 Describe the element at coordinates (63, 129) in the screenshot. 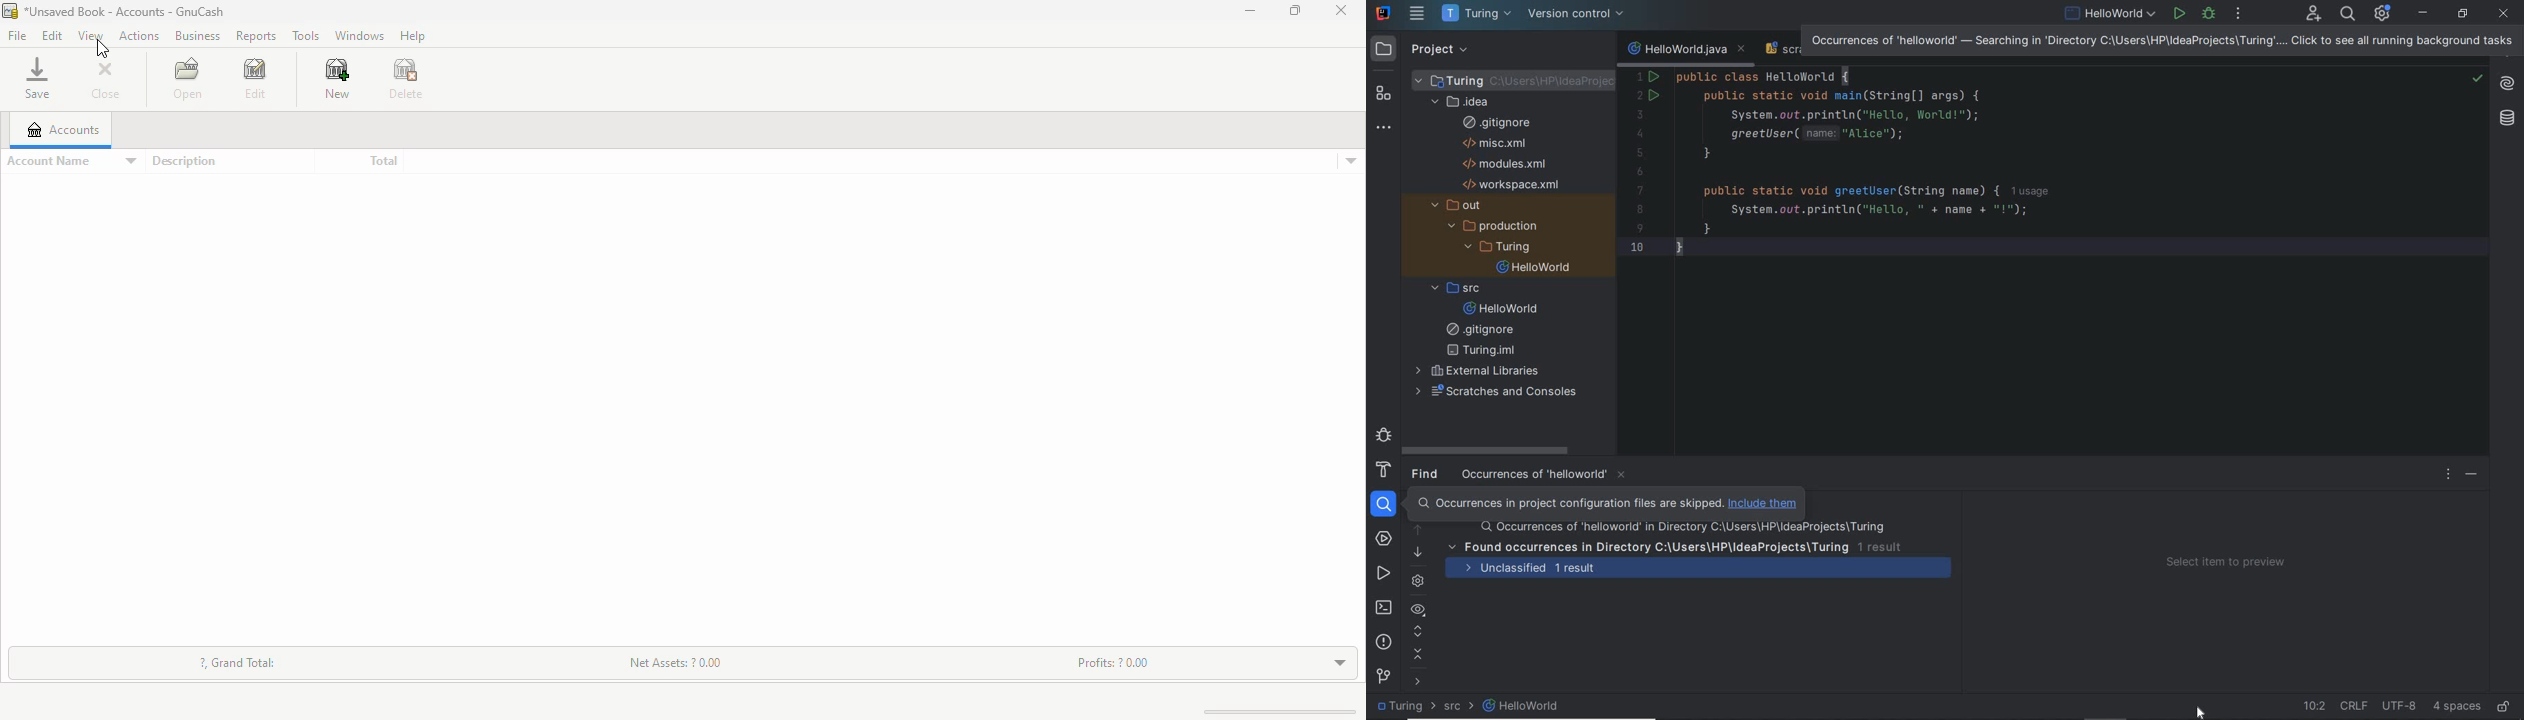

I see `accounts` at that location.